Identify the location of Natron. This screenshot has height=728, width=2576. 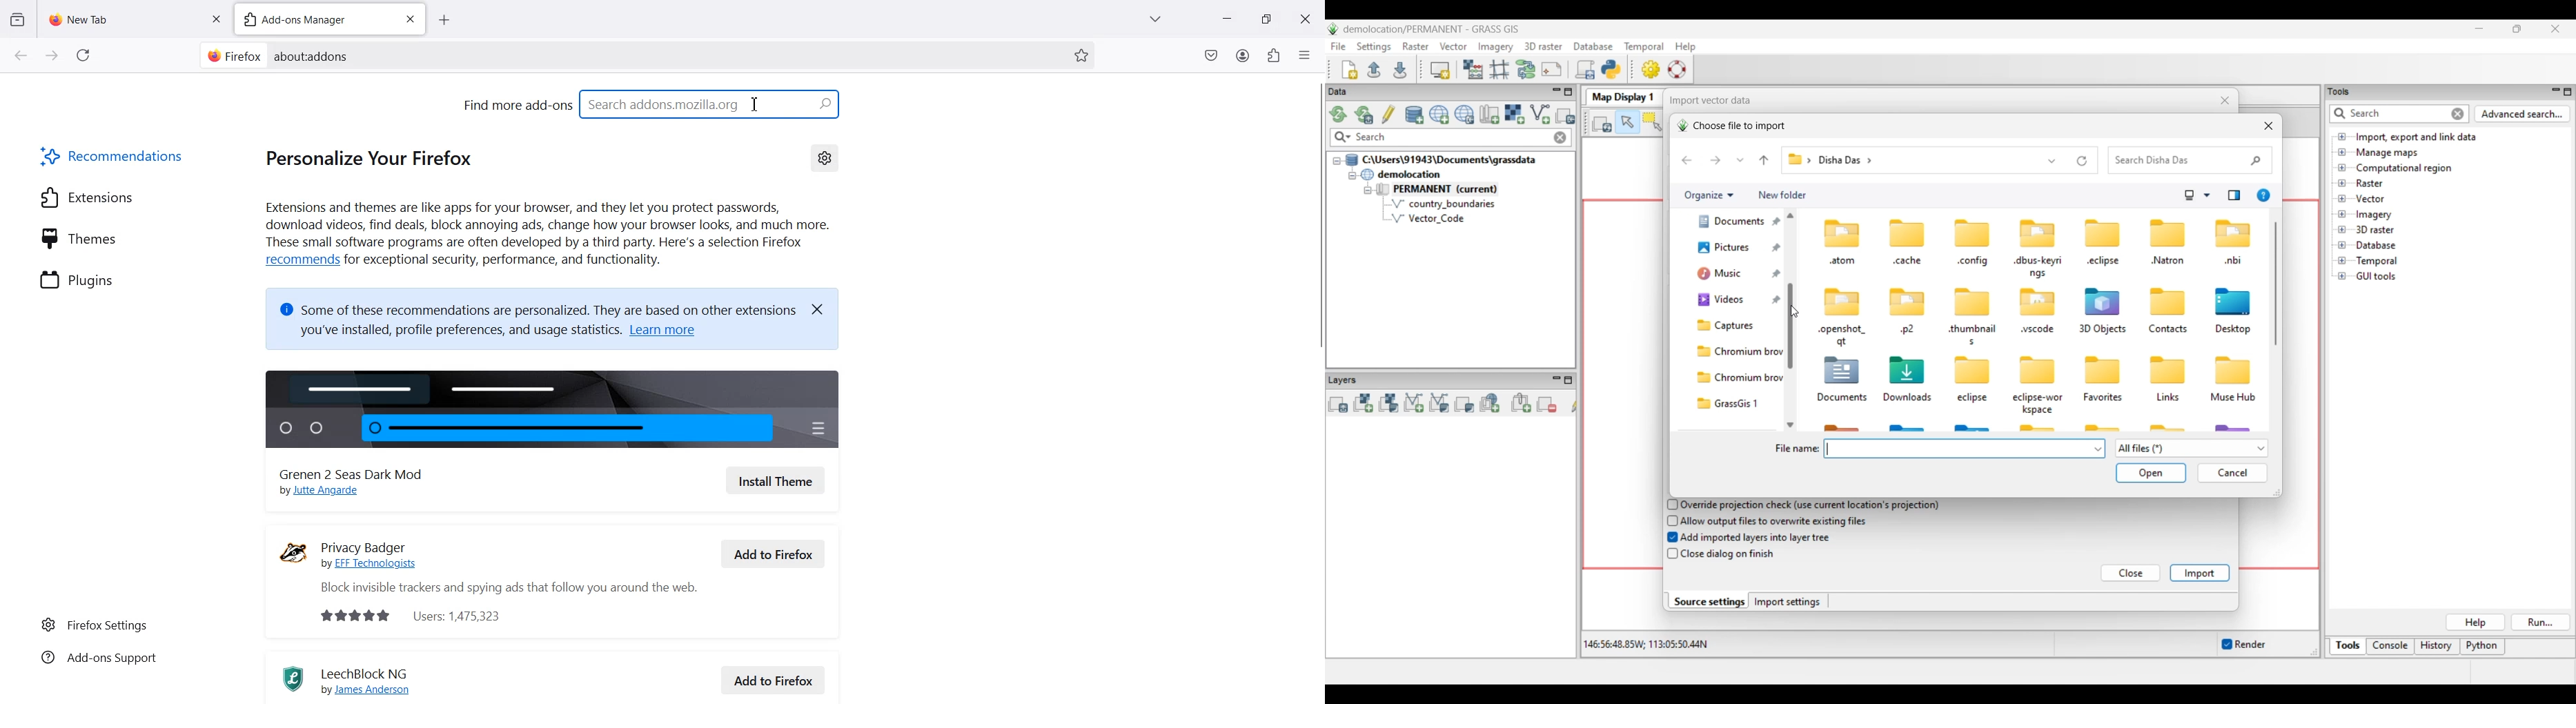
(2168, 260).